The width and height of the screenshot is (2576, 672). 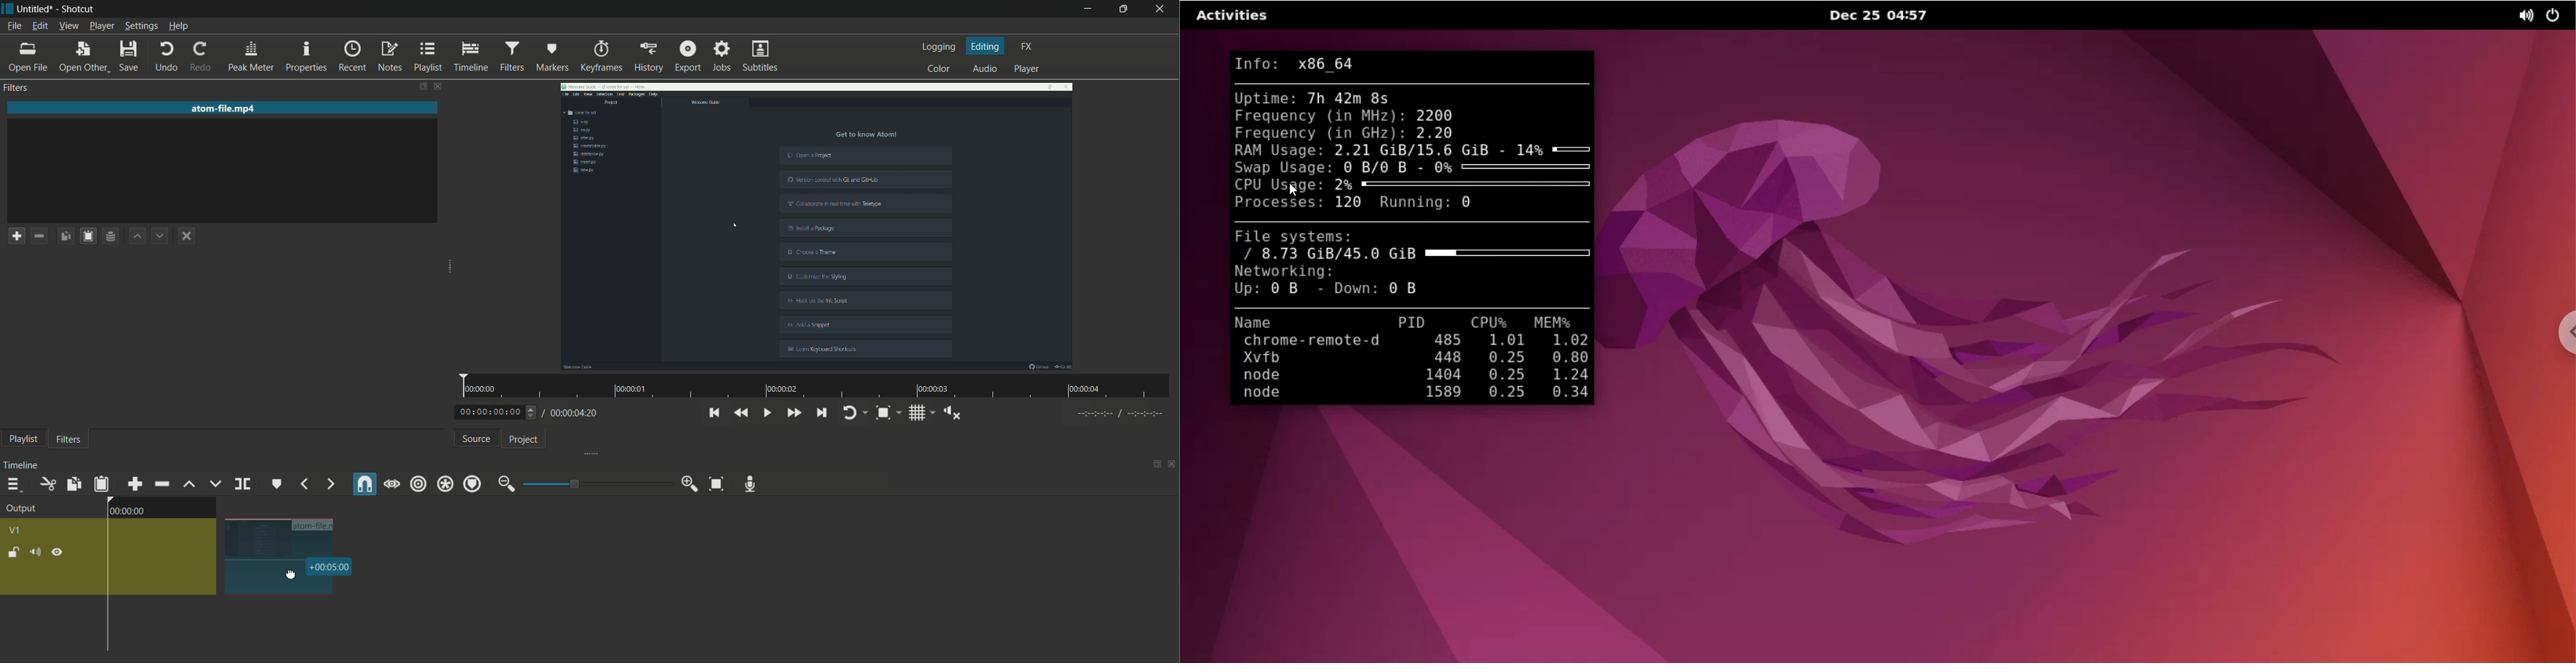 What do you see at coordinates (821, 413) in the screenshot?
I see `skip to the next point` at bounding box center [821, 413].